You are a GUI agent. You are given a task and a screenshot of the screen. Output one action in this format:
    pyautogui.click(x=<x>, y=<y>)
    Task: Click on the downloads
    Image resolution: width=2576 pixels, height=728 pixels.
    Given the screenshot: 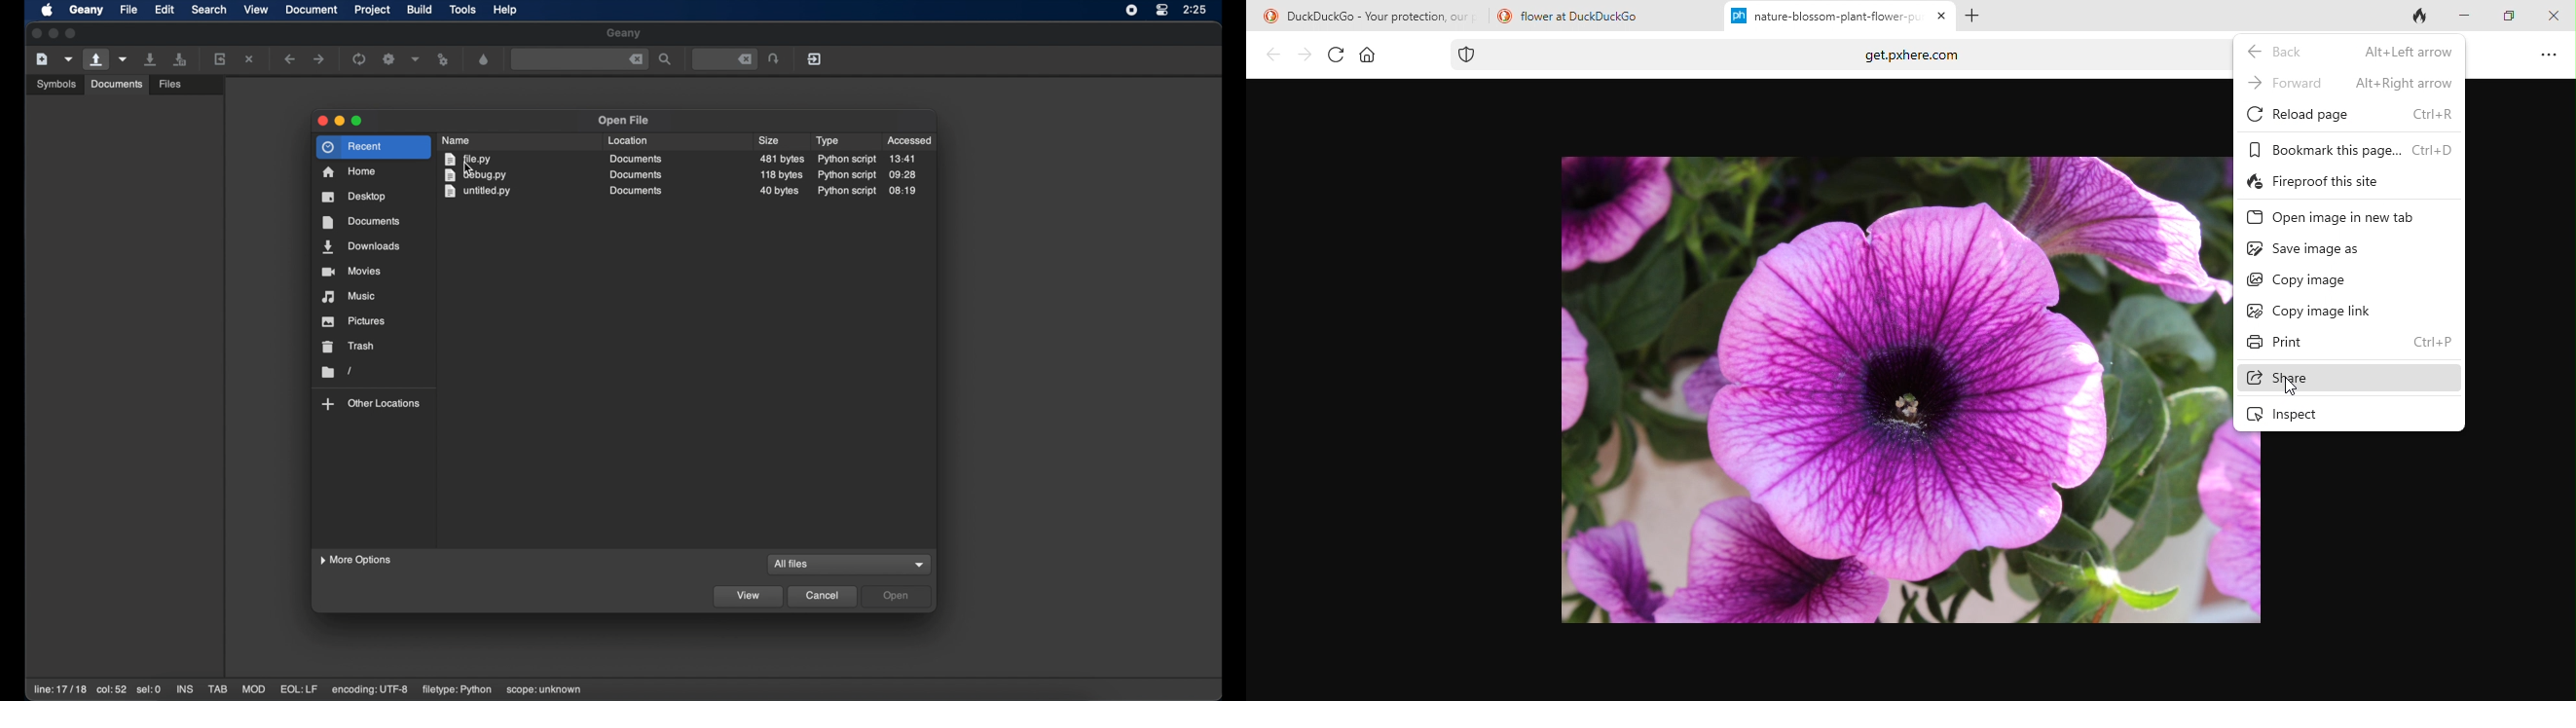 What is the action you would take?
    pyautogui.click(x=361, y=247)
    